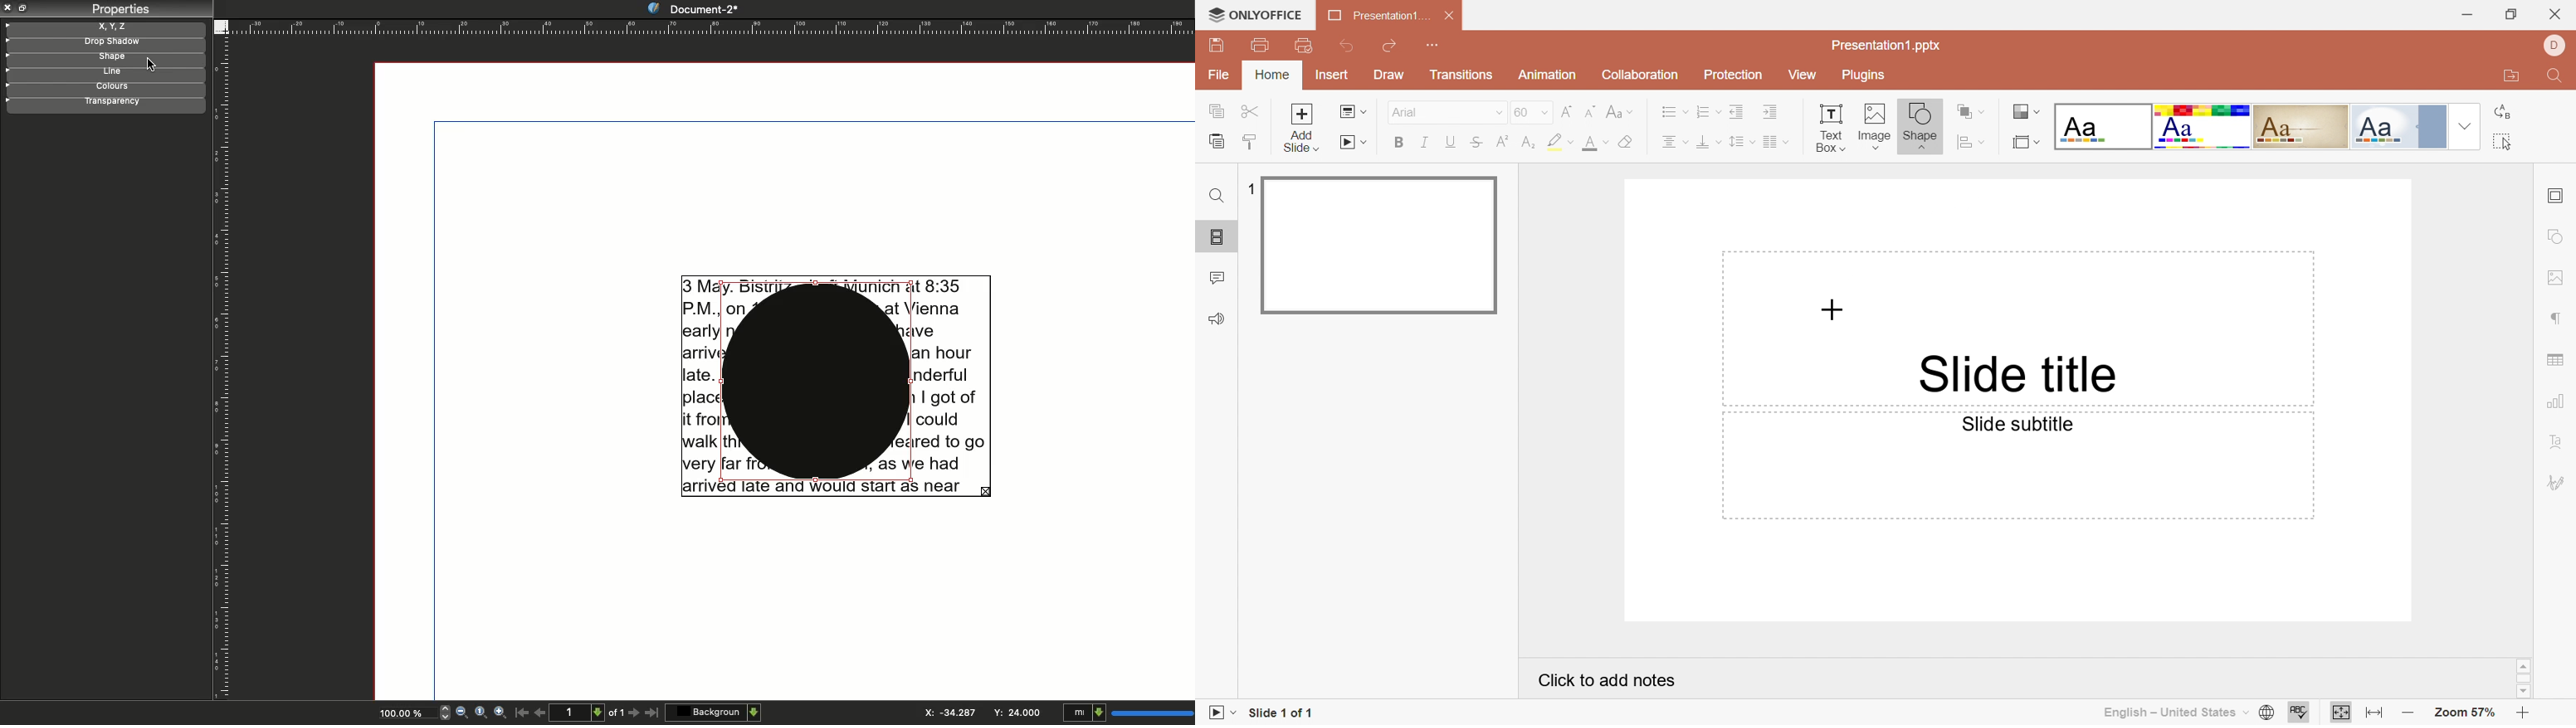  Describe the element at coordinates (105, 41) in the screenshot. I see `Drop shadow` at that location.